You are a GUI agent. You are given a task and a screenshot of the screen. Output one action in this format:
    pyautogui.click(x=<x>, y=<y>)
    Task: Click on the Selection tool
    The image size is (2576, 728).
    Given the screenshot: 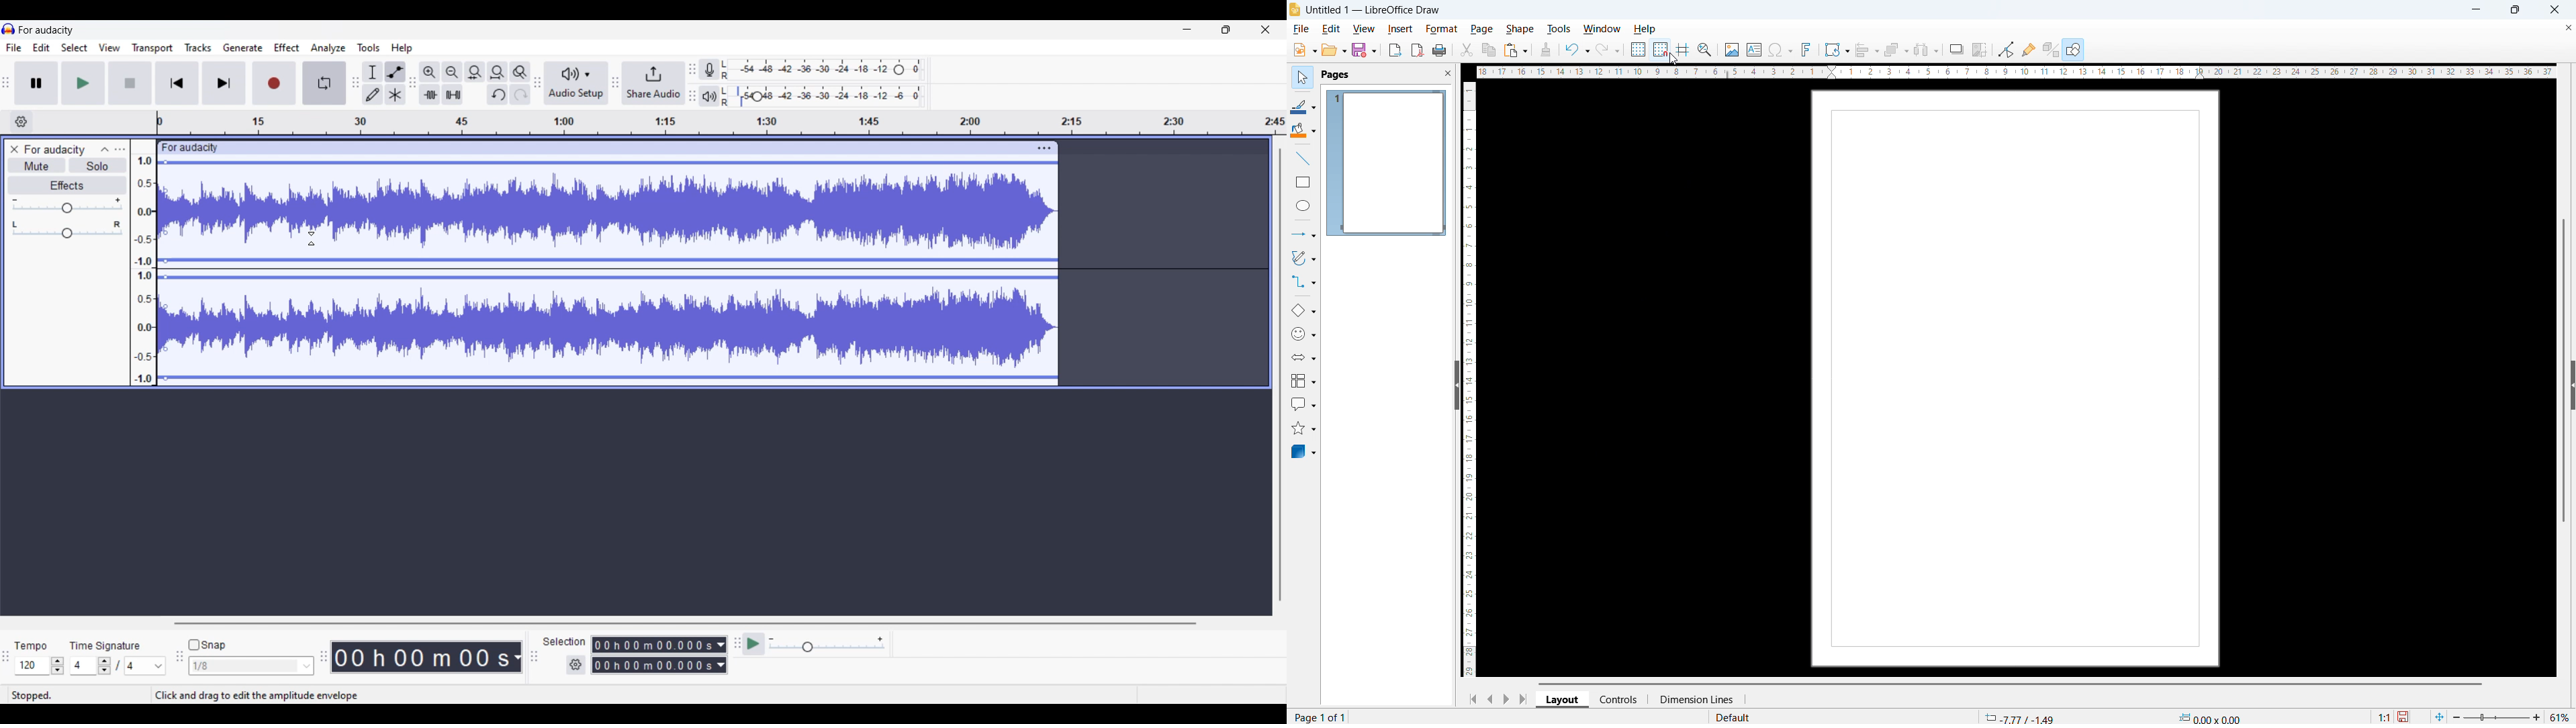 What is the action you would take?
    pyautogui.click(x=373, y=72)
    